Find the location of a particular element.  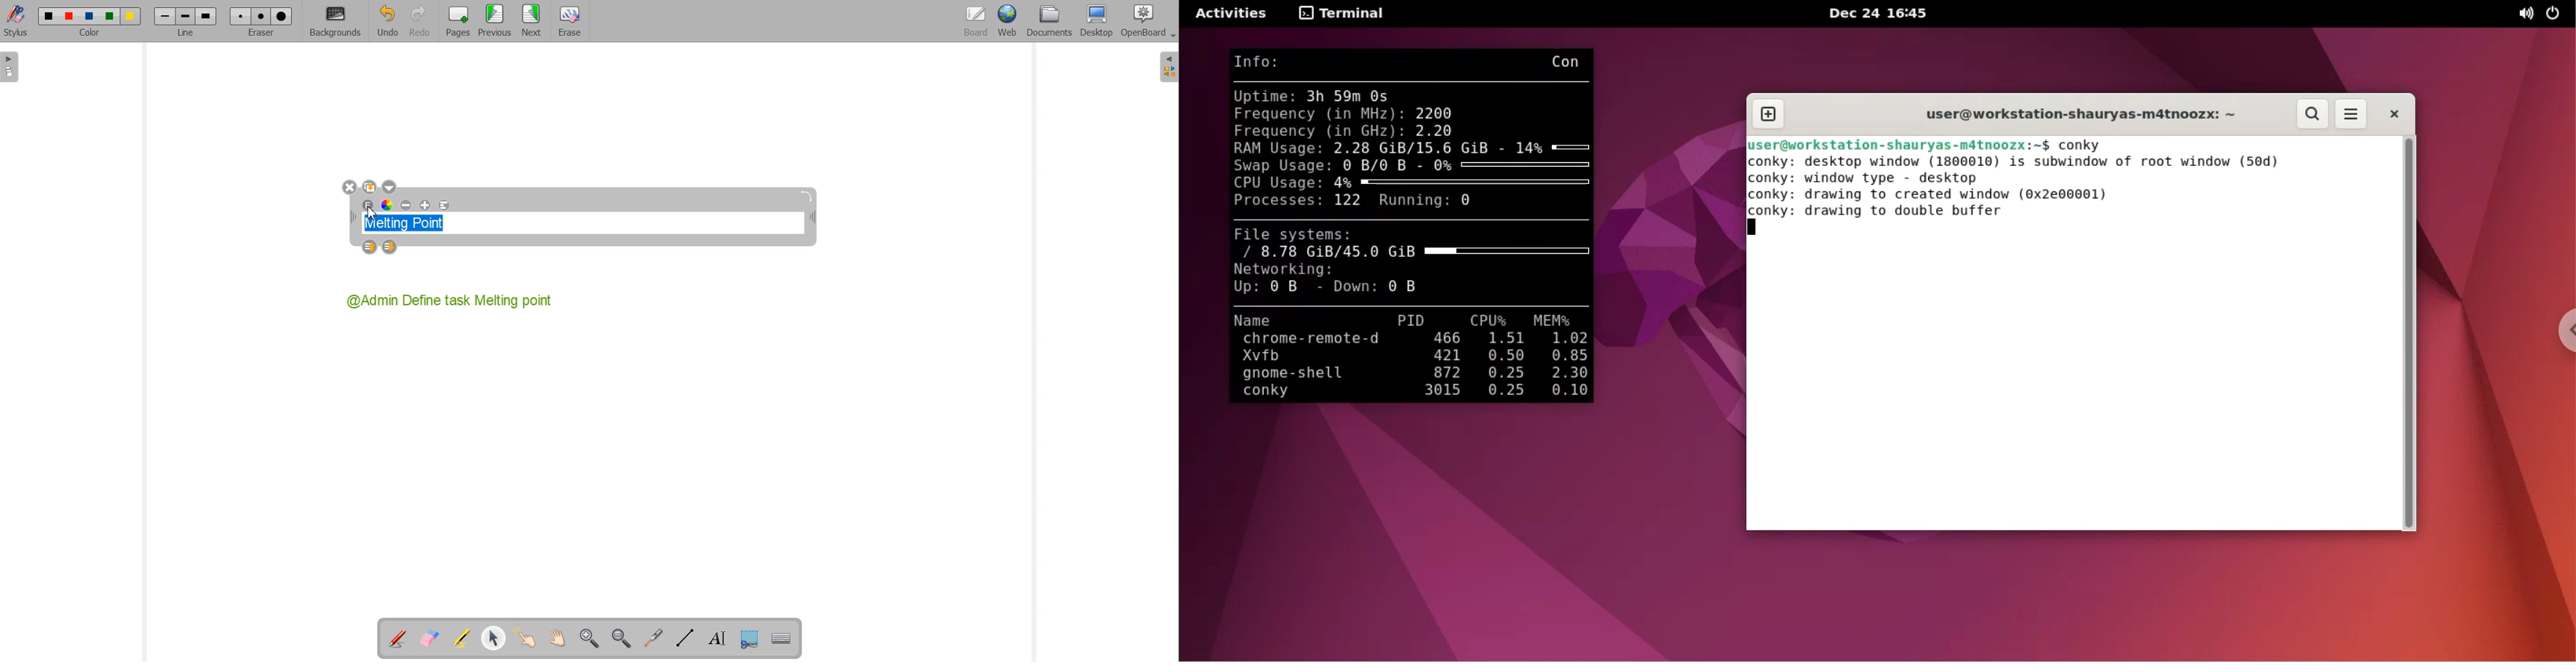

Sidebar is located at coordinates (1167, 68).